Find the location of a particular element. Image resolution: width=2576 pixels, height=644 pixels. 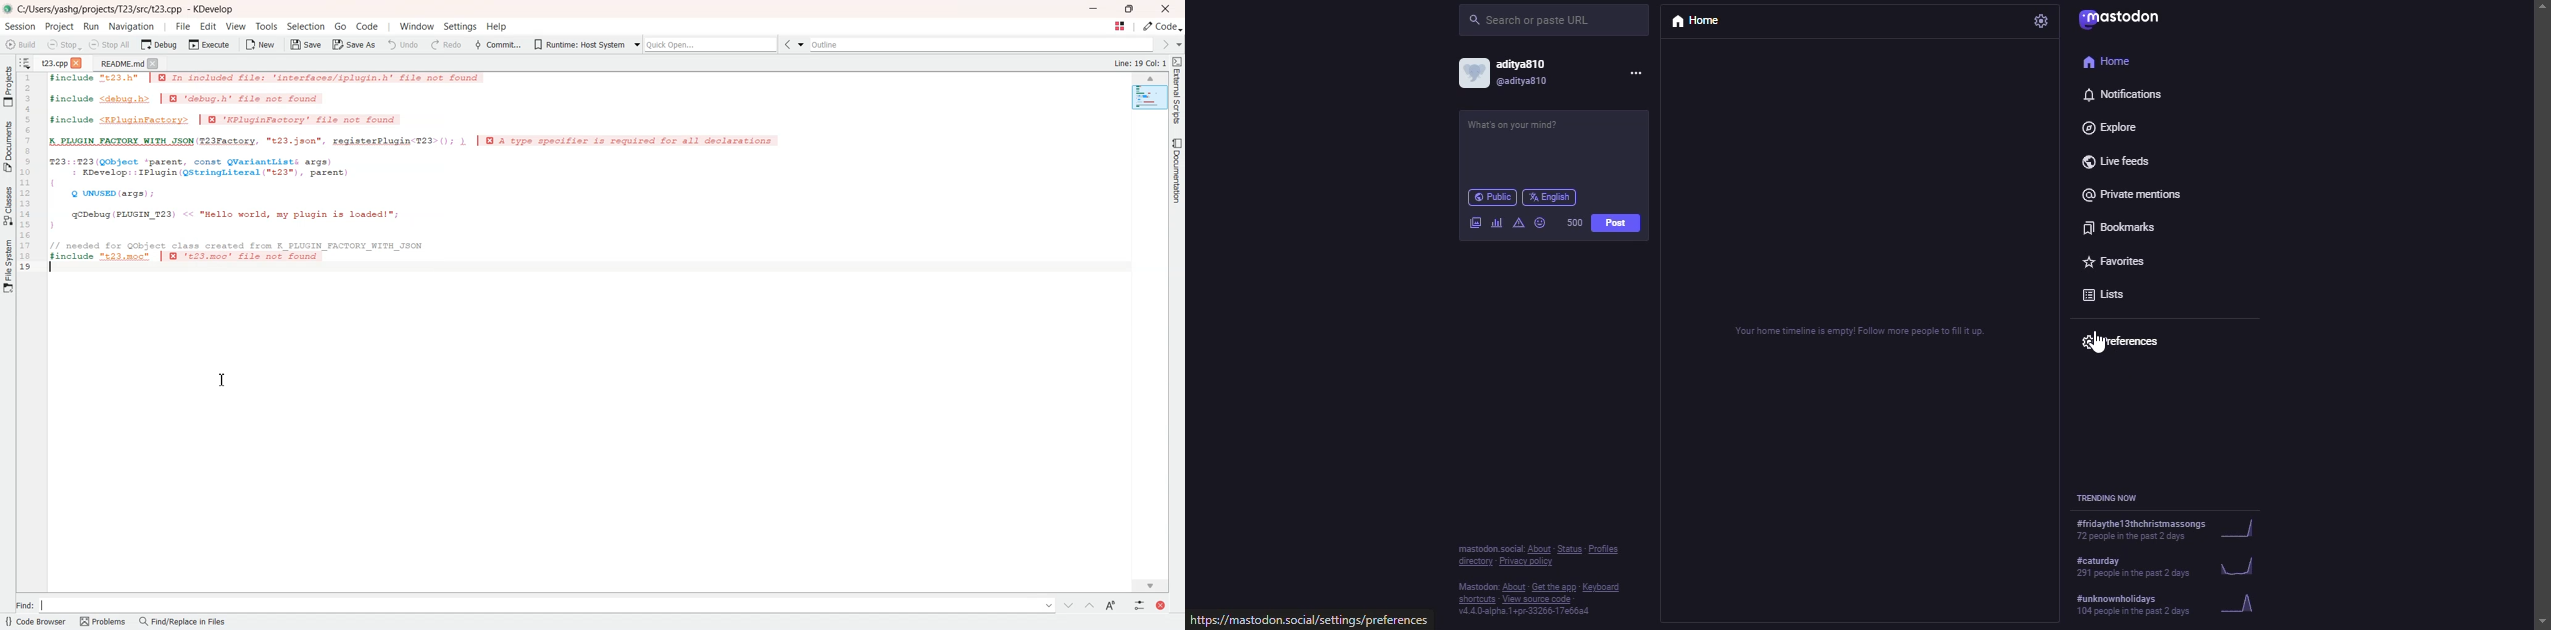

account is located at coordinates (1516, 71).